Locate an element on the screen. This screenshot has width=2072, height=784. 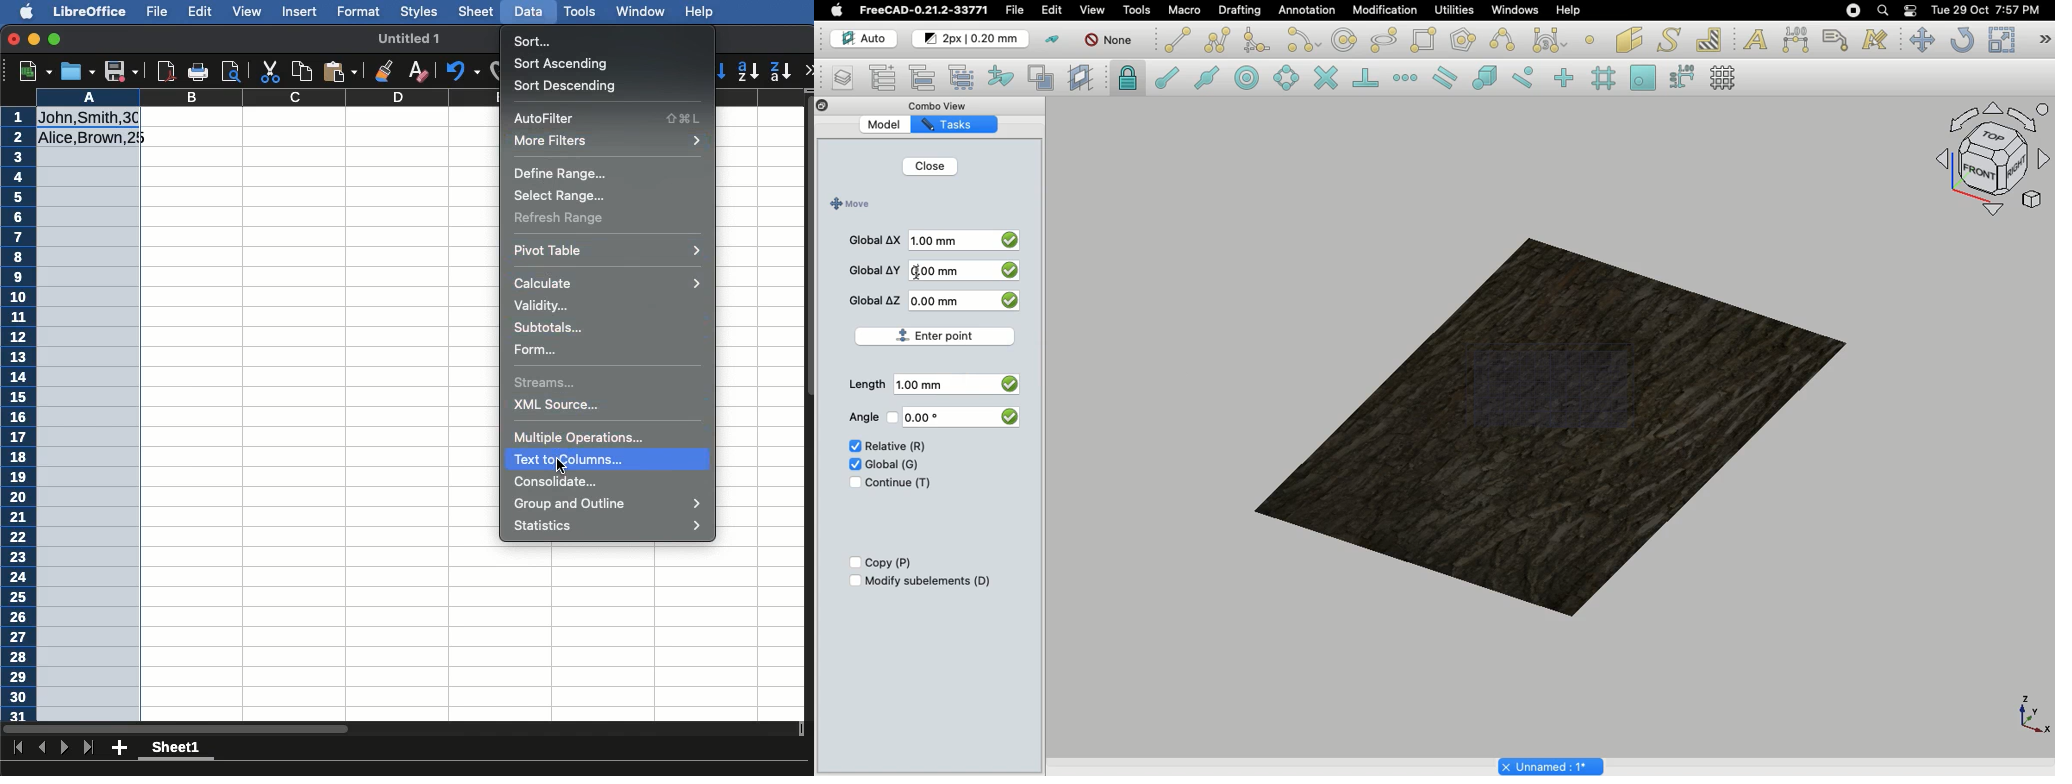
Global Z is located at coordinates (875, 300).